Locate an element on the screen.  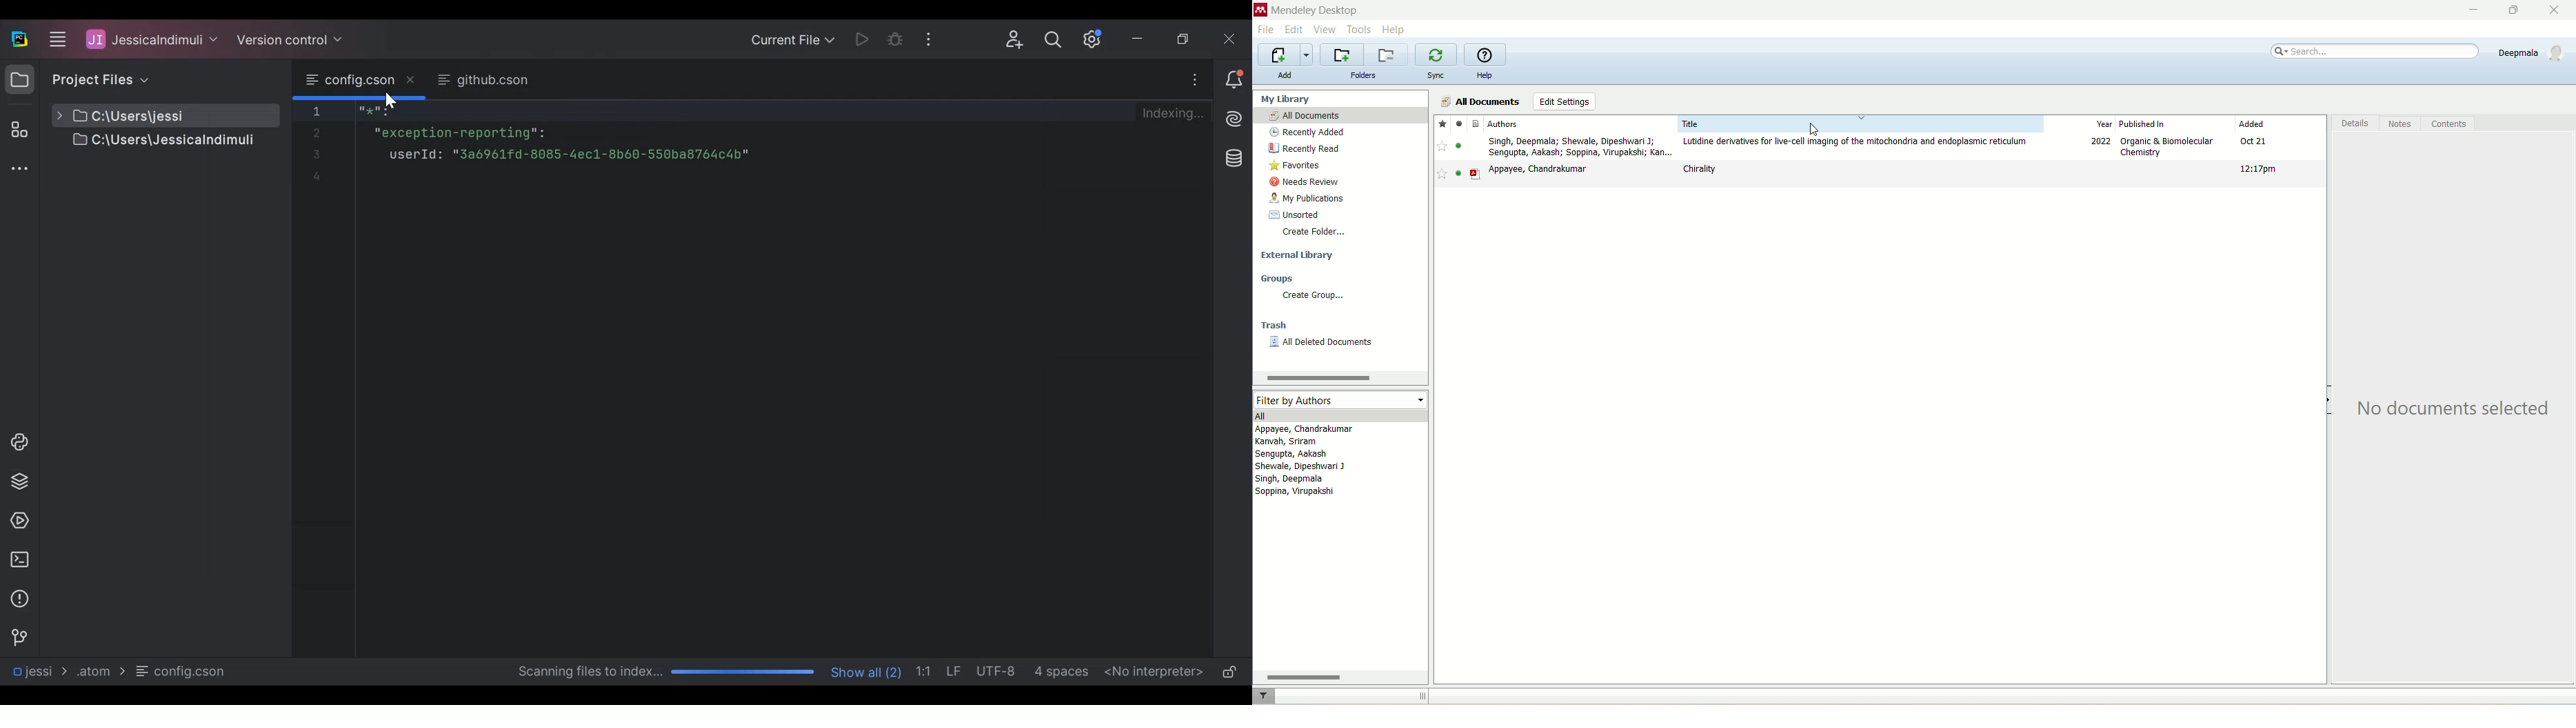
maximize is located at coordinates (2516, 12).